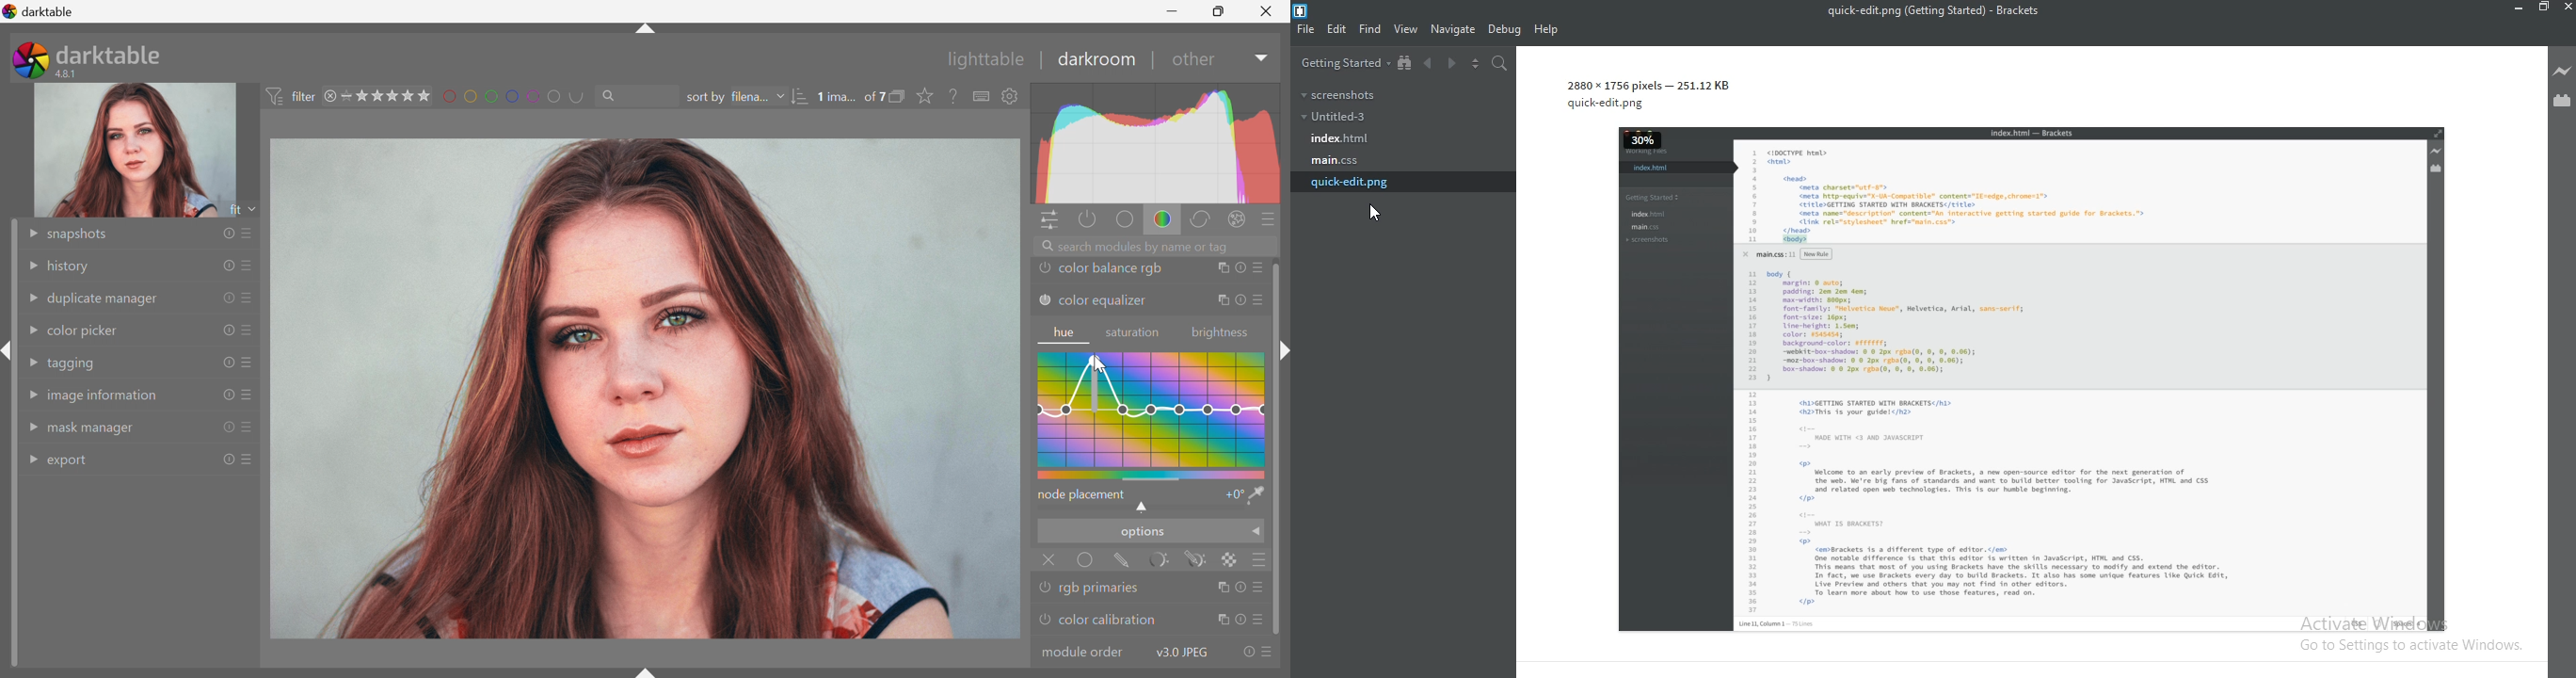 The height and width of the screenshot is (700, 2576). Describe the element at coordinates (1221, 13) in the screenshot. I see `Restore Down` at that location.